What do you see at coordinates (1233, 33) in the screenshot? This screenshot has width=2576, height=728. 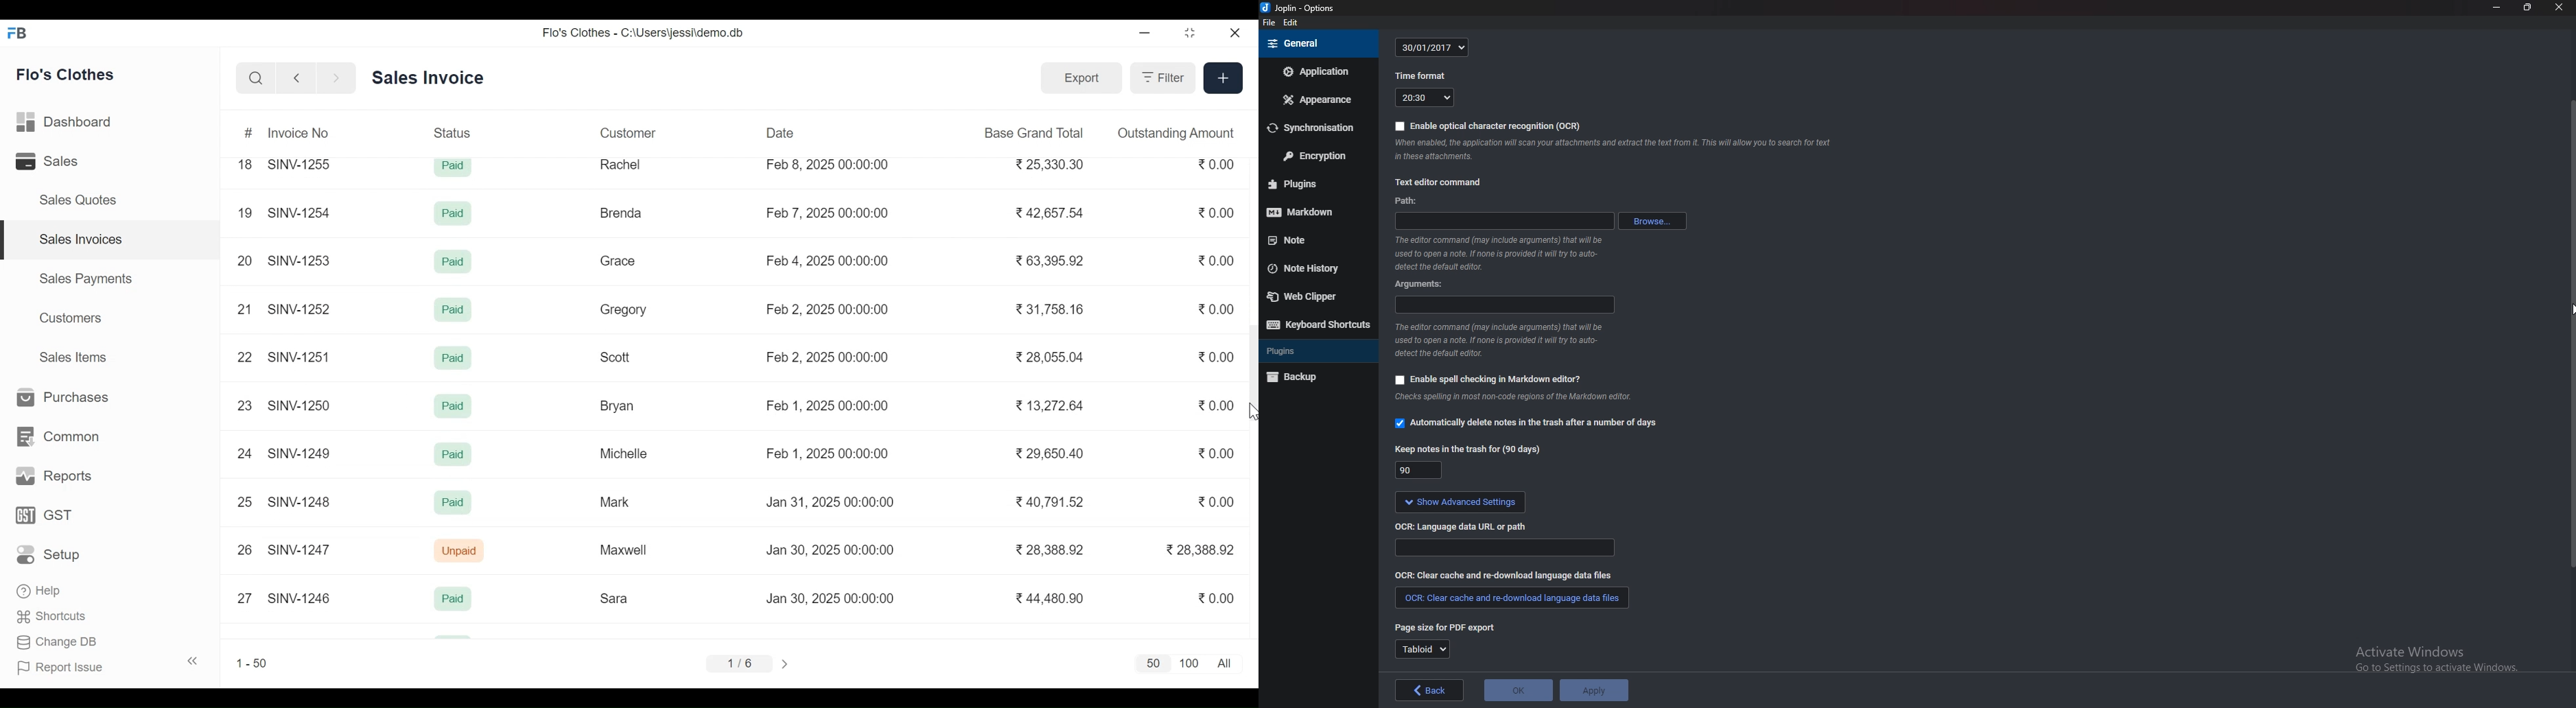 I see `Close` at bounding box center [1233, 33].